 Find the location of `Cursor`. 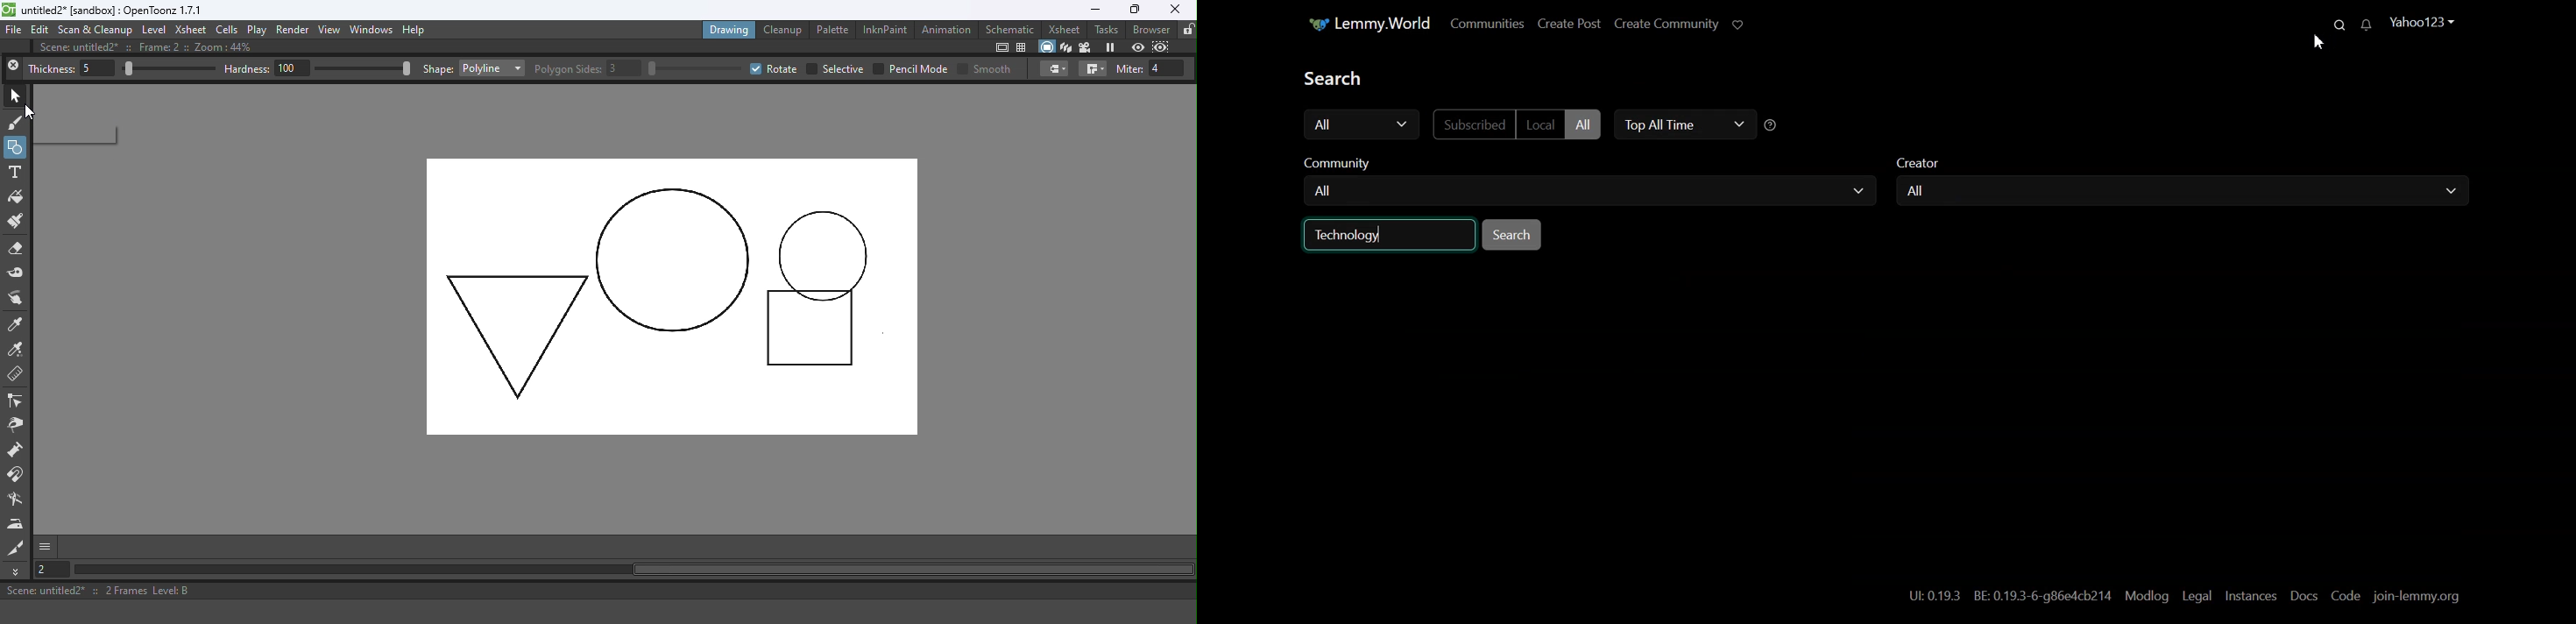

Cursor is located at coordinates (2318, 43).